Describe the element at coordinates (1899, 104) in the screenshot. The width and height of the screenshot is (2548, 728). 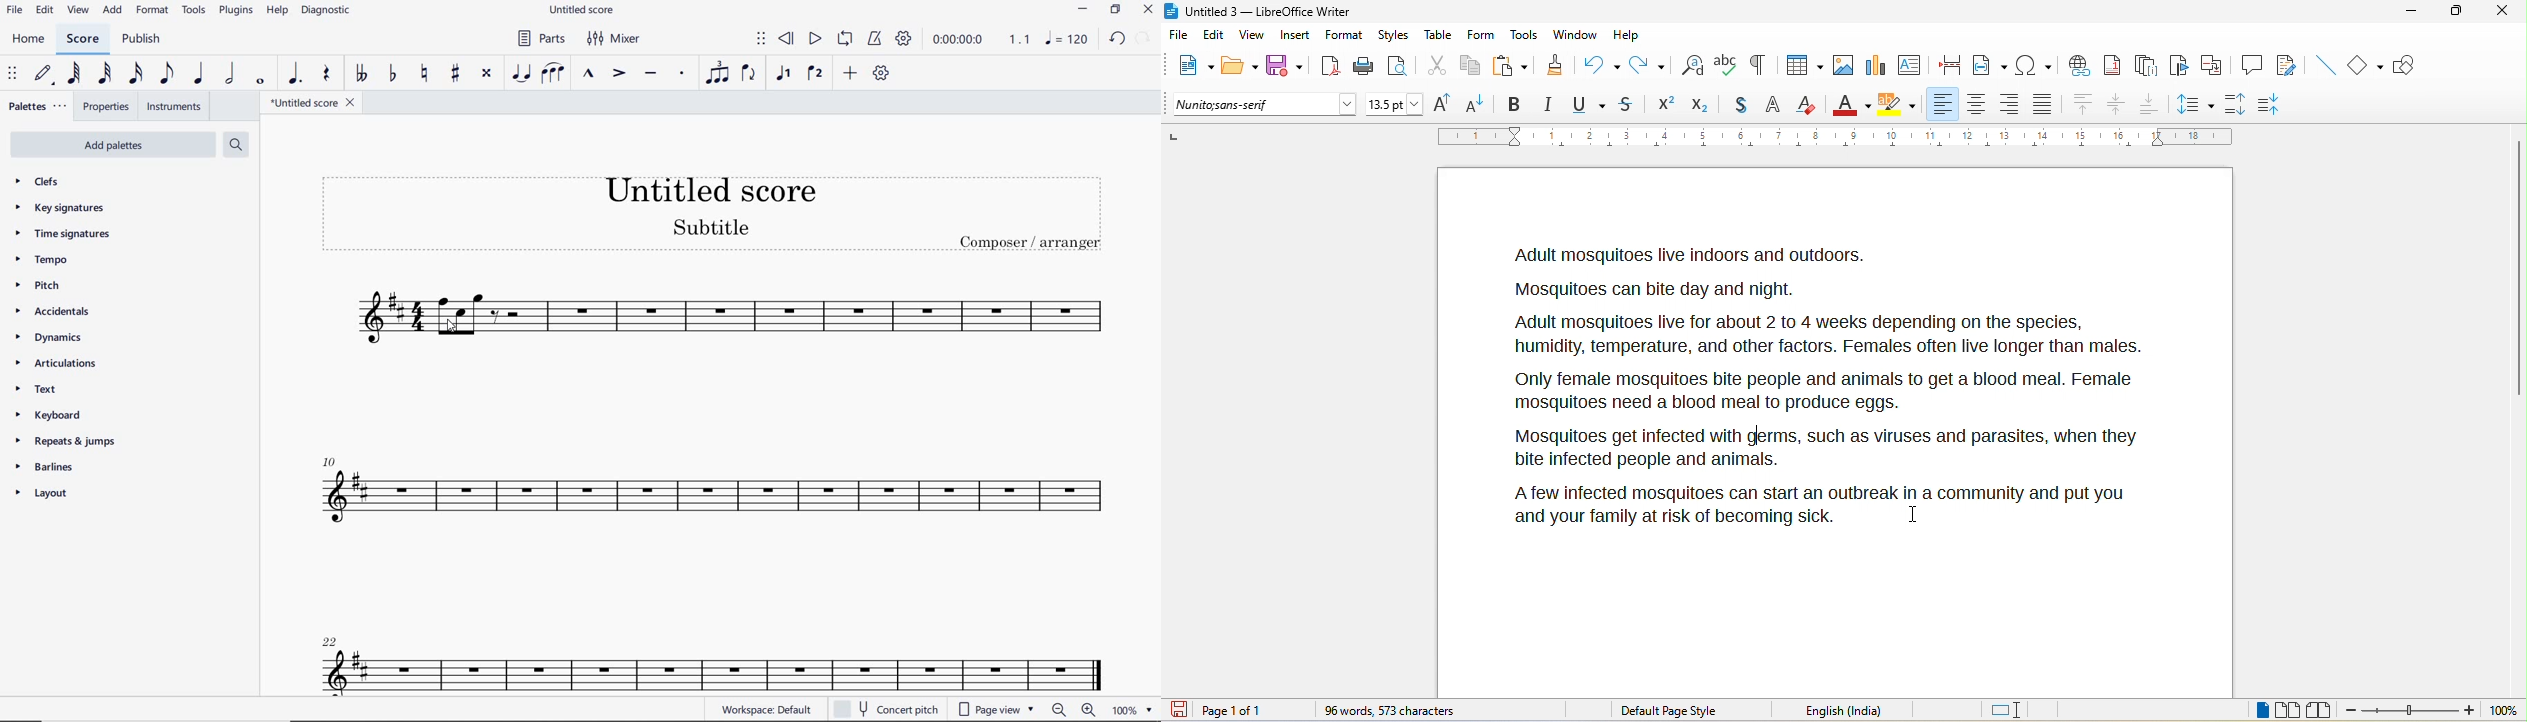
I see `character highlighting` at that location.